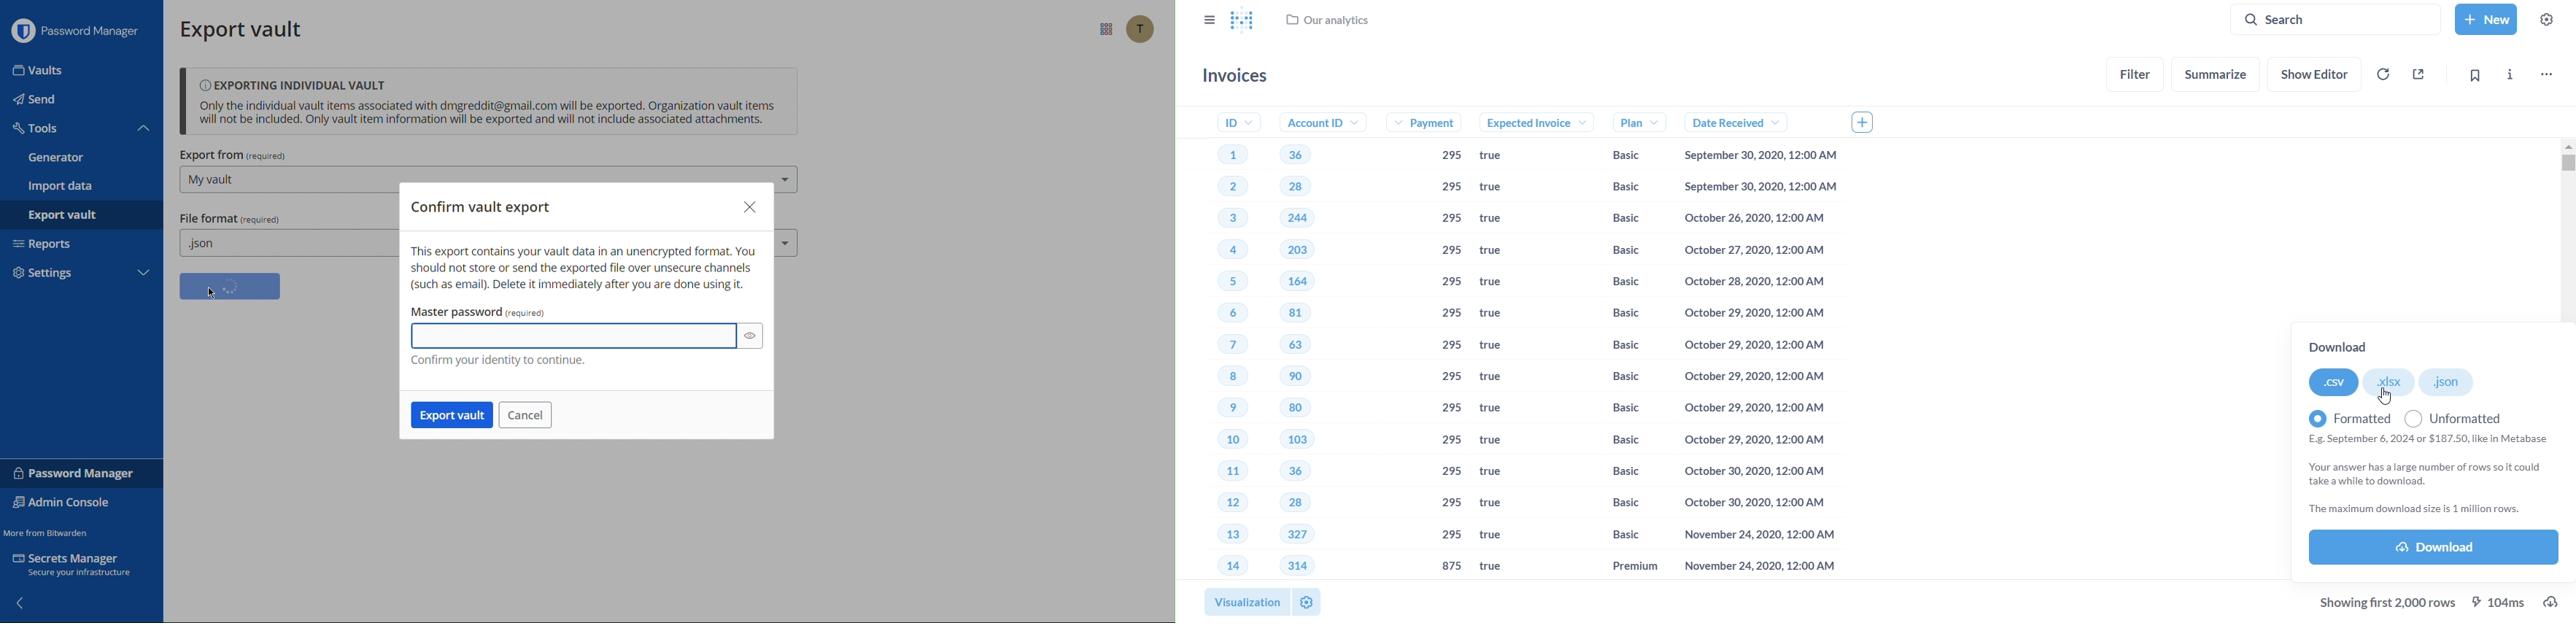 This screenshot has height=644, width=2576. What do you see at coordinates (47, 242) in the screenshot?
I see `Reports` at bounding box center [47, 242].